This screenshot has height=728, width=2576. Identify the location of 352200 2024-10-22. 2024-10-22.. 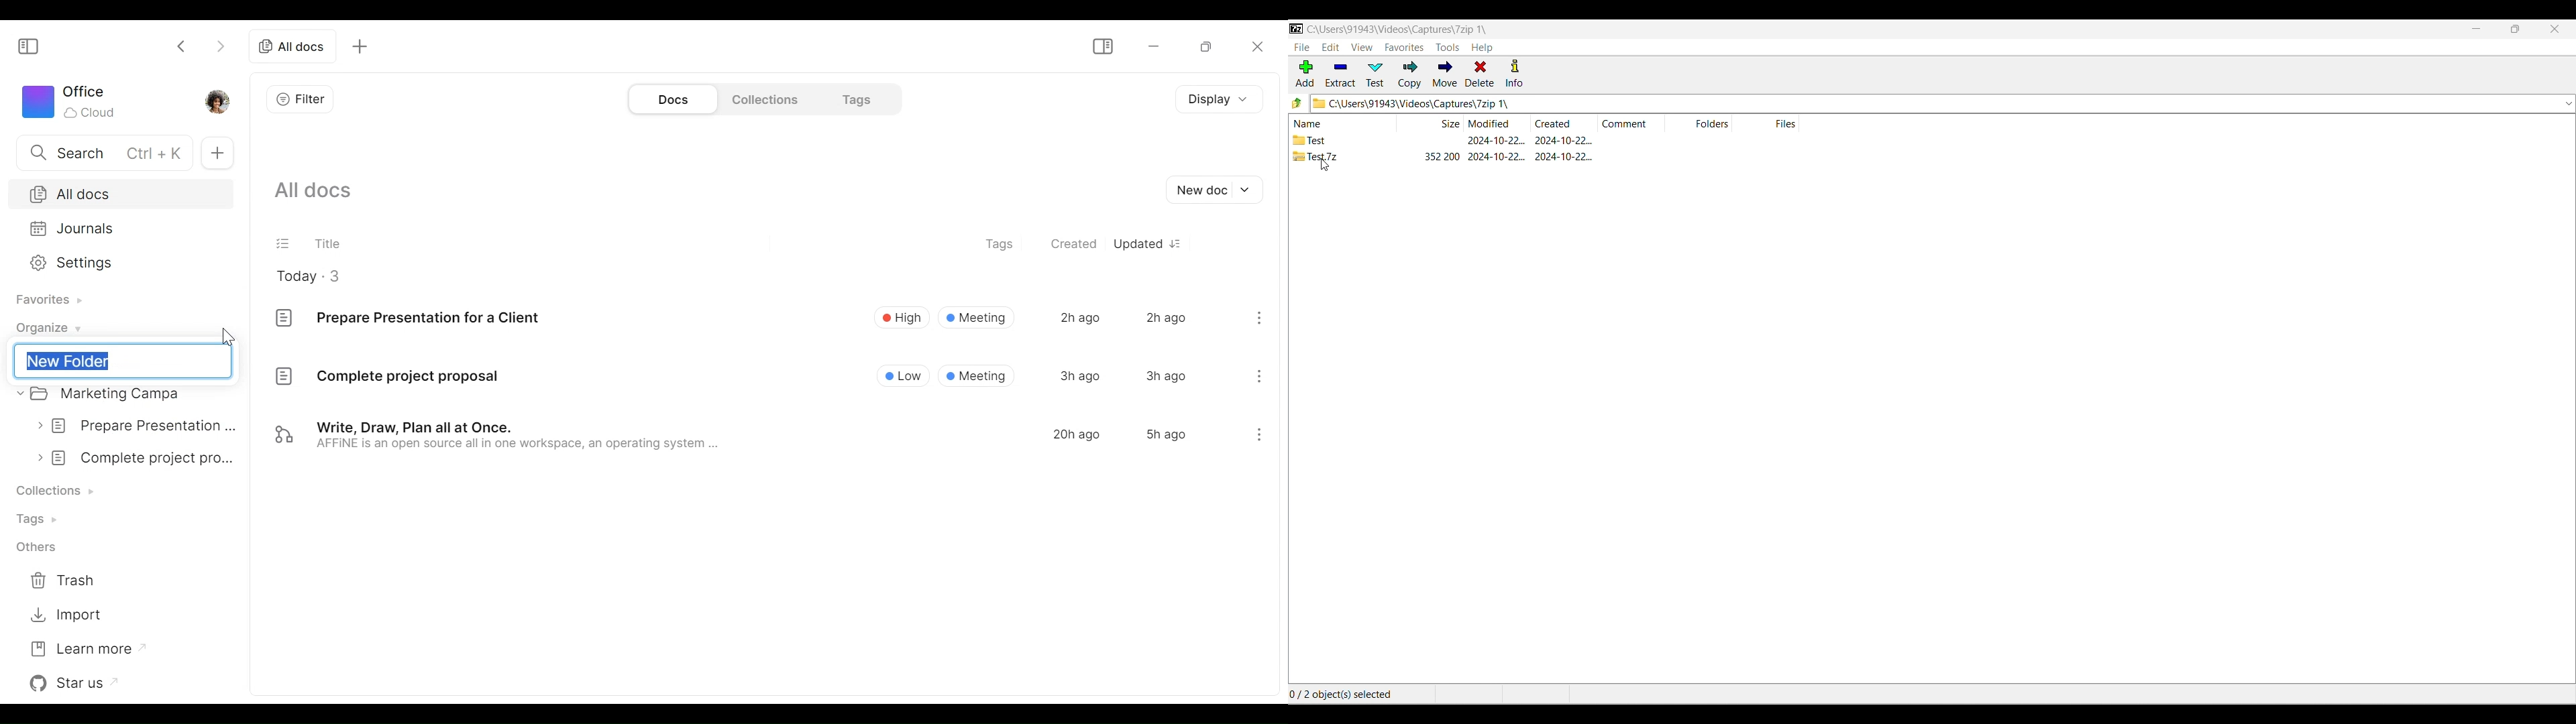
(1513, 158).